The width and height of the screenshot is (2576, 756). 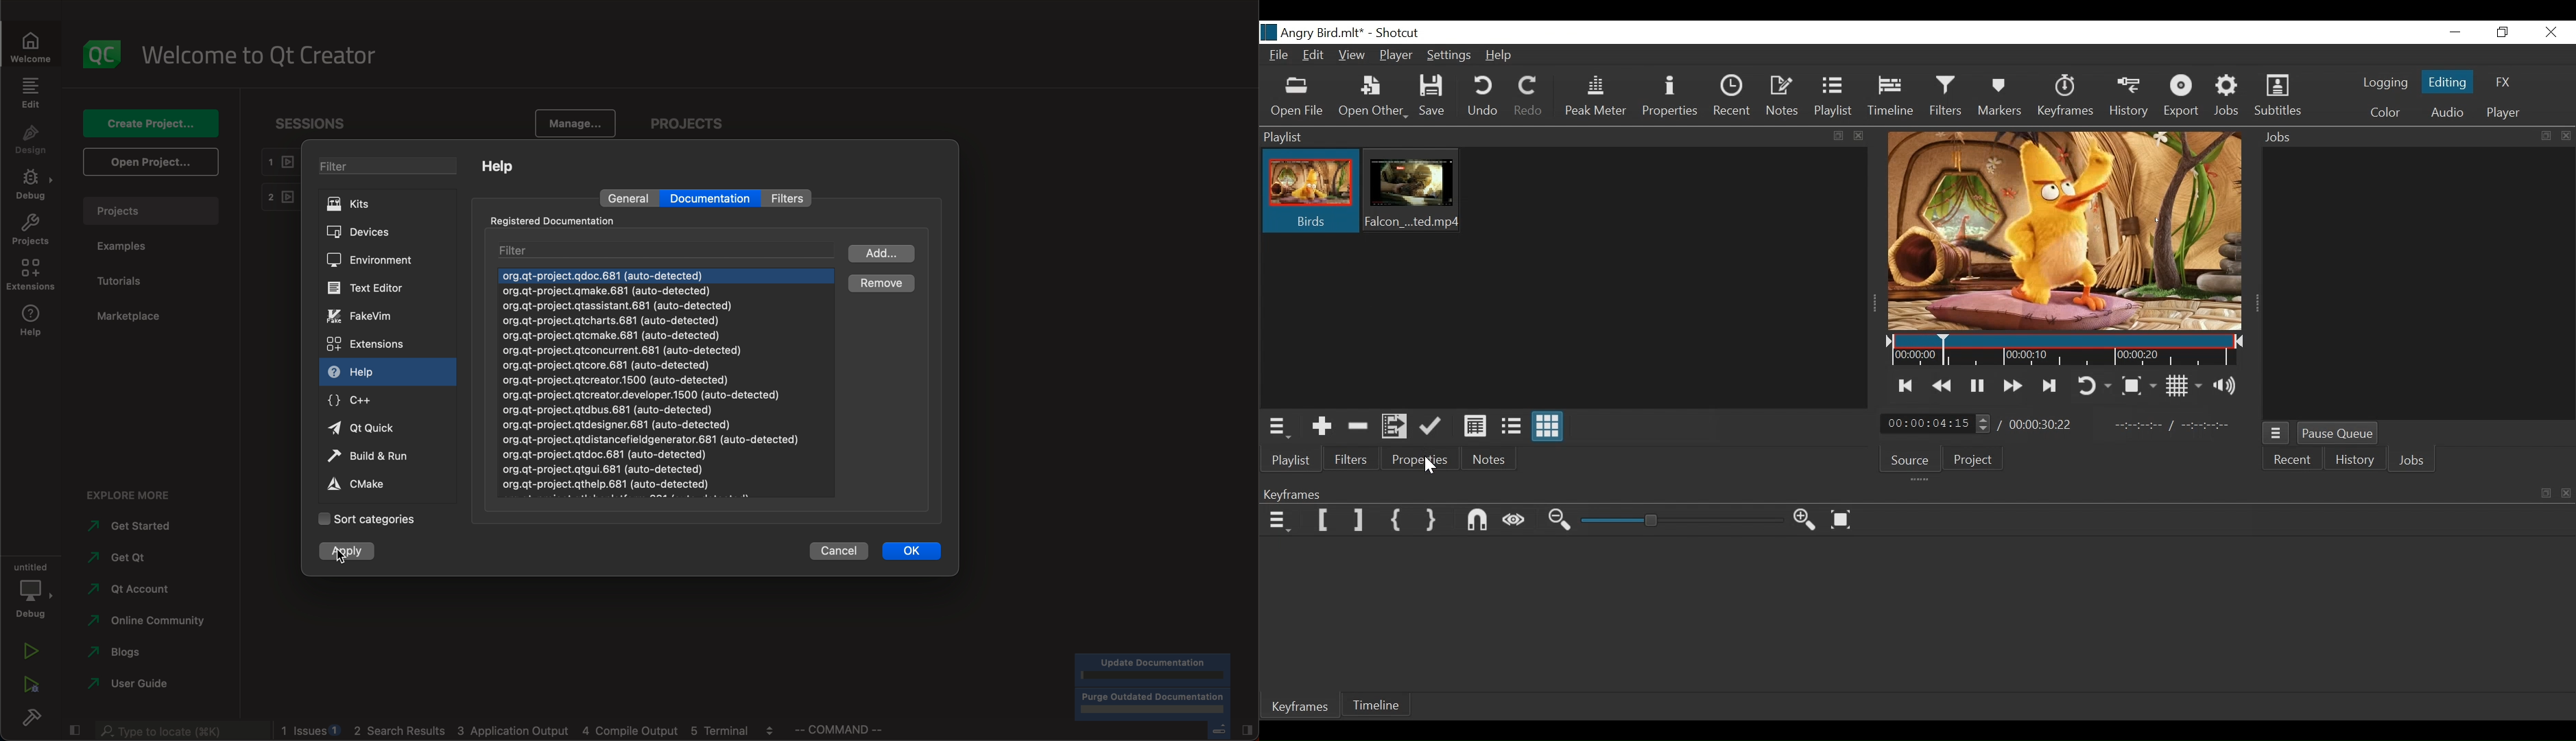 I want to click on sessions, so click(x=314, y=124).